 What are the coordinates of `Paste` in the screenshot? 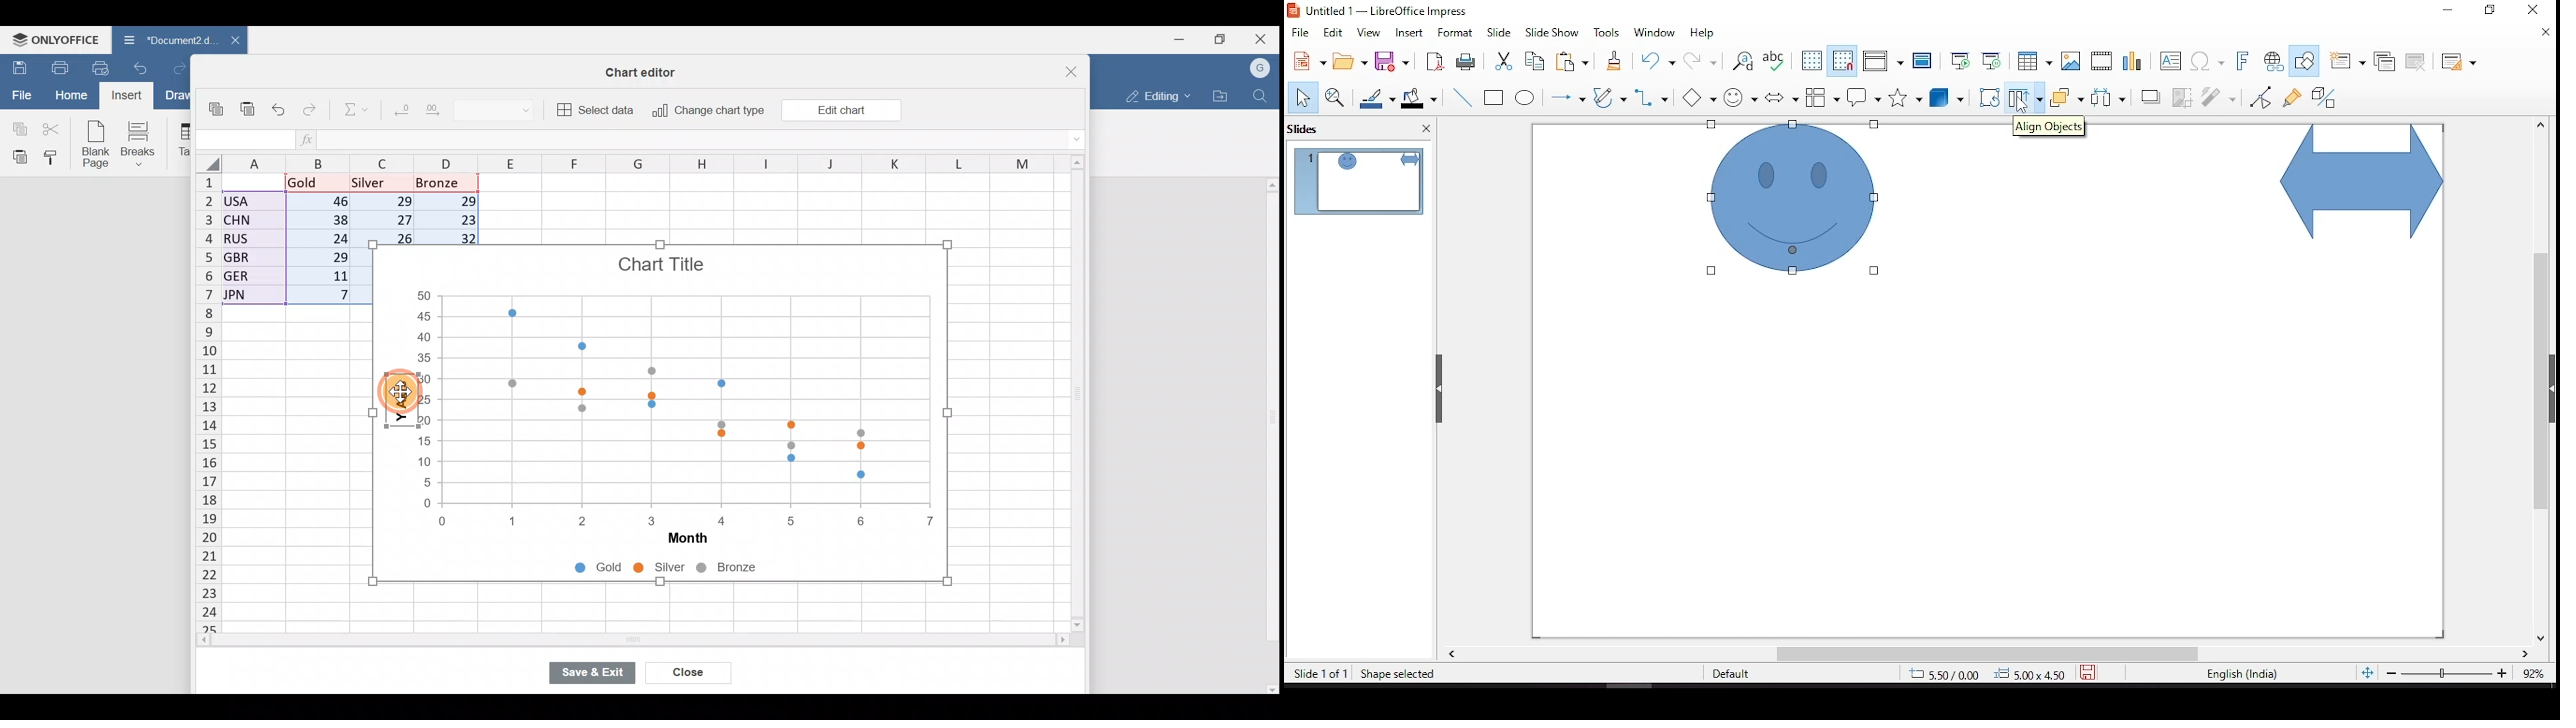 It's located at (17, 157).